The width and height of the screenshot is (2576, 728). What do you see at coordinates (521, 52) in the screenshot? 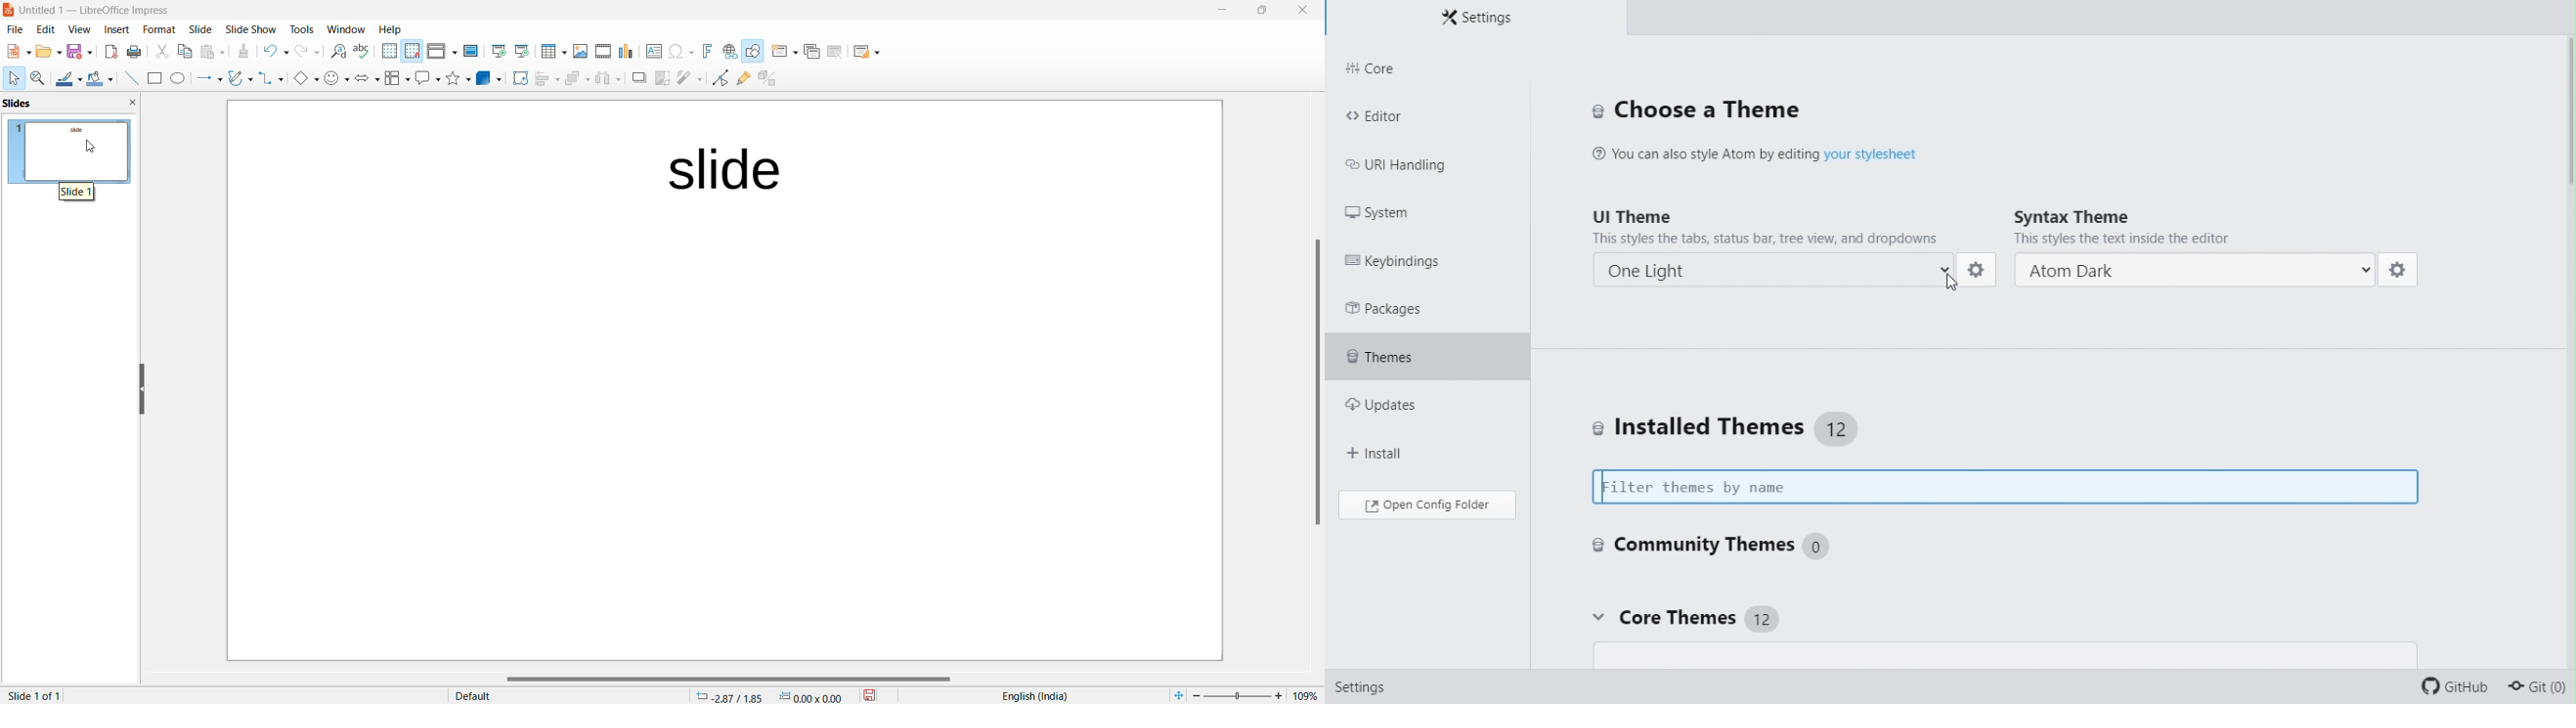
I see `Start from current slide` at bounding box center [521, 52].